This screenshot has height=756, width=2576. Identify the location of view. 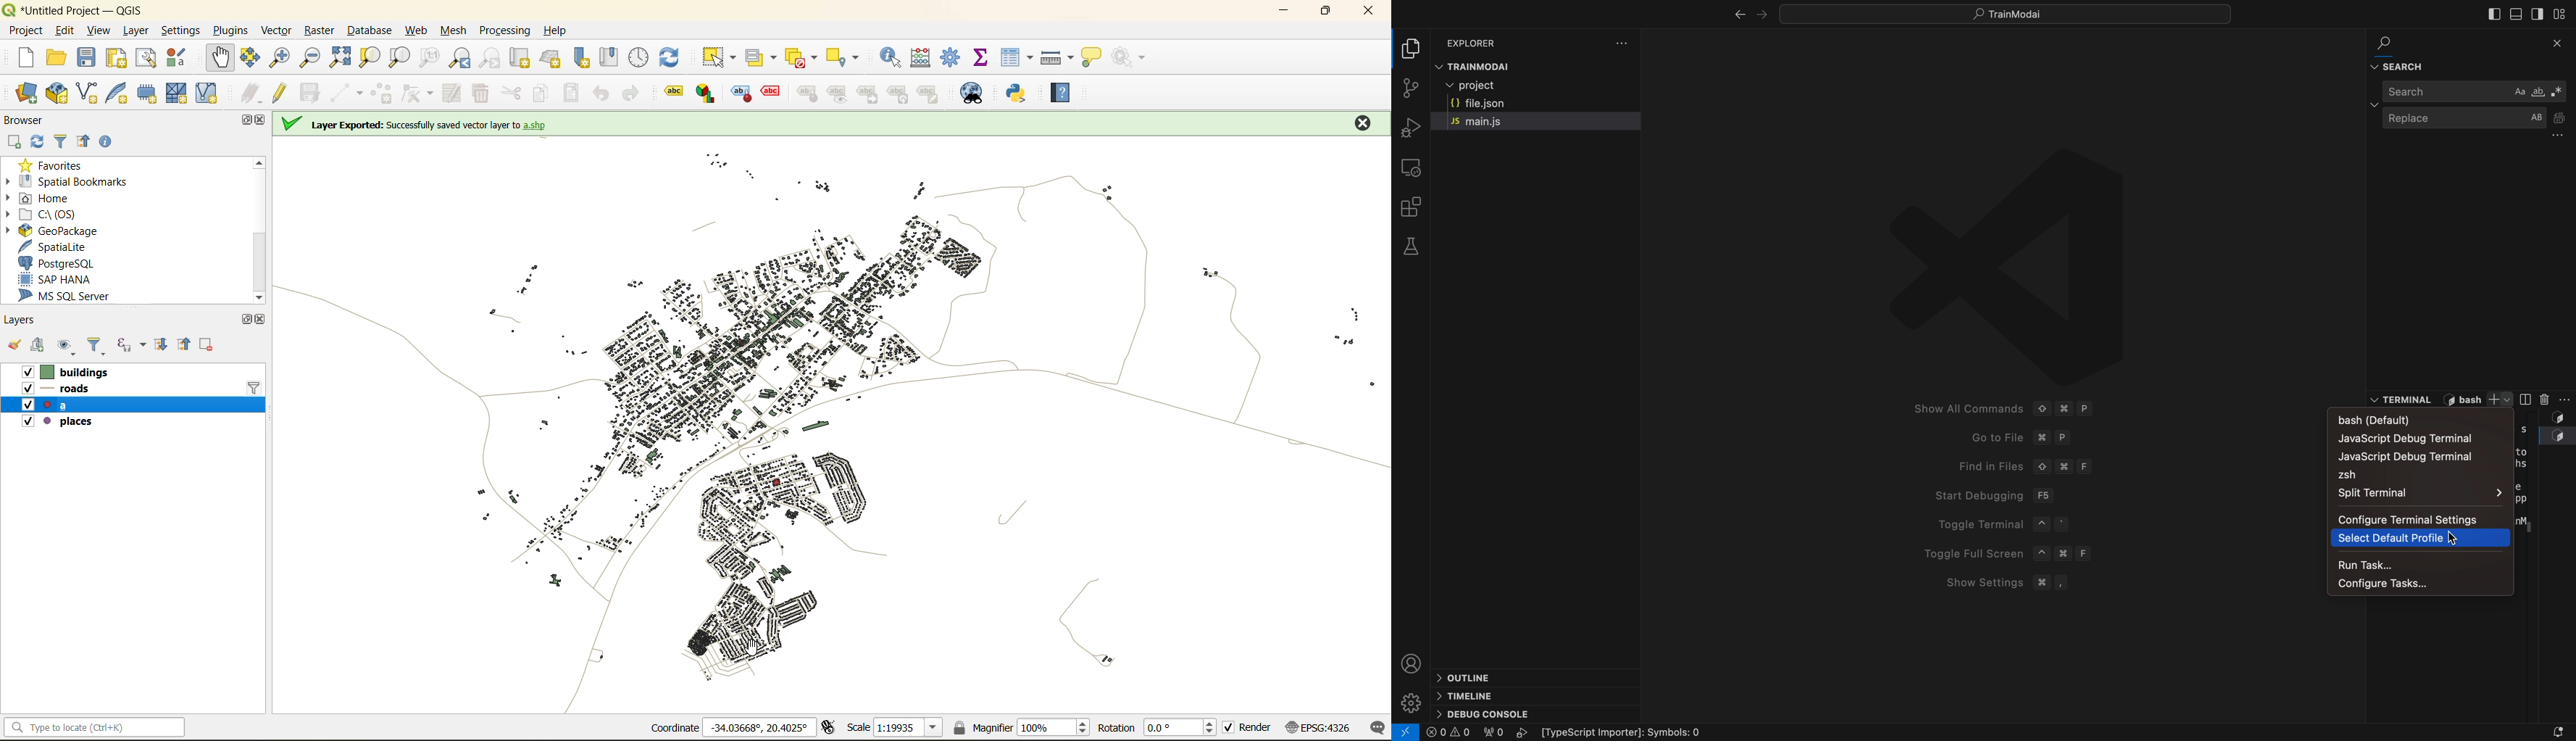
(100, 29).